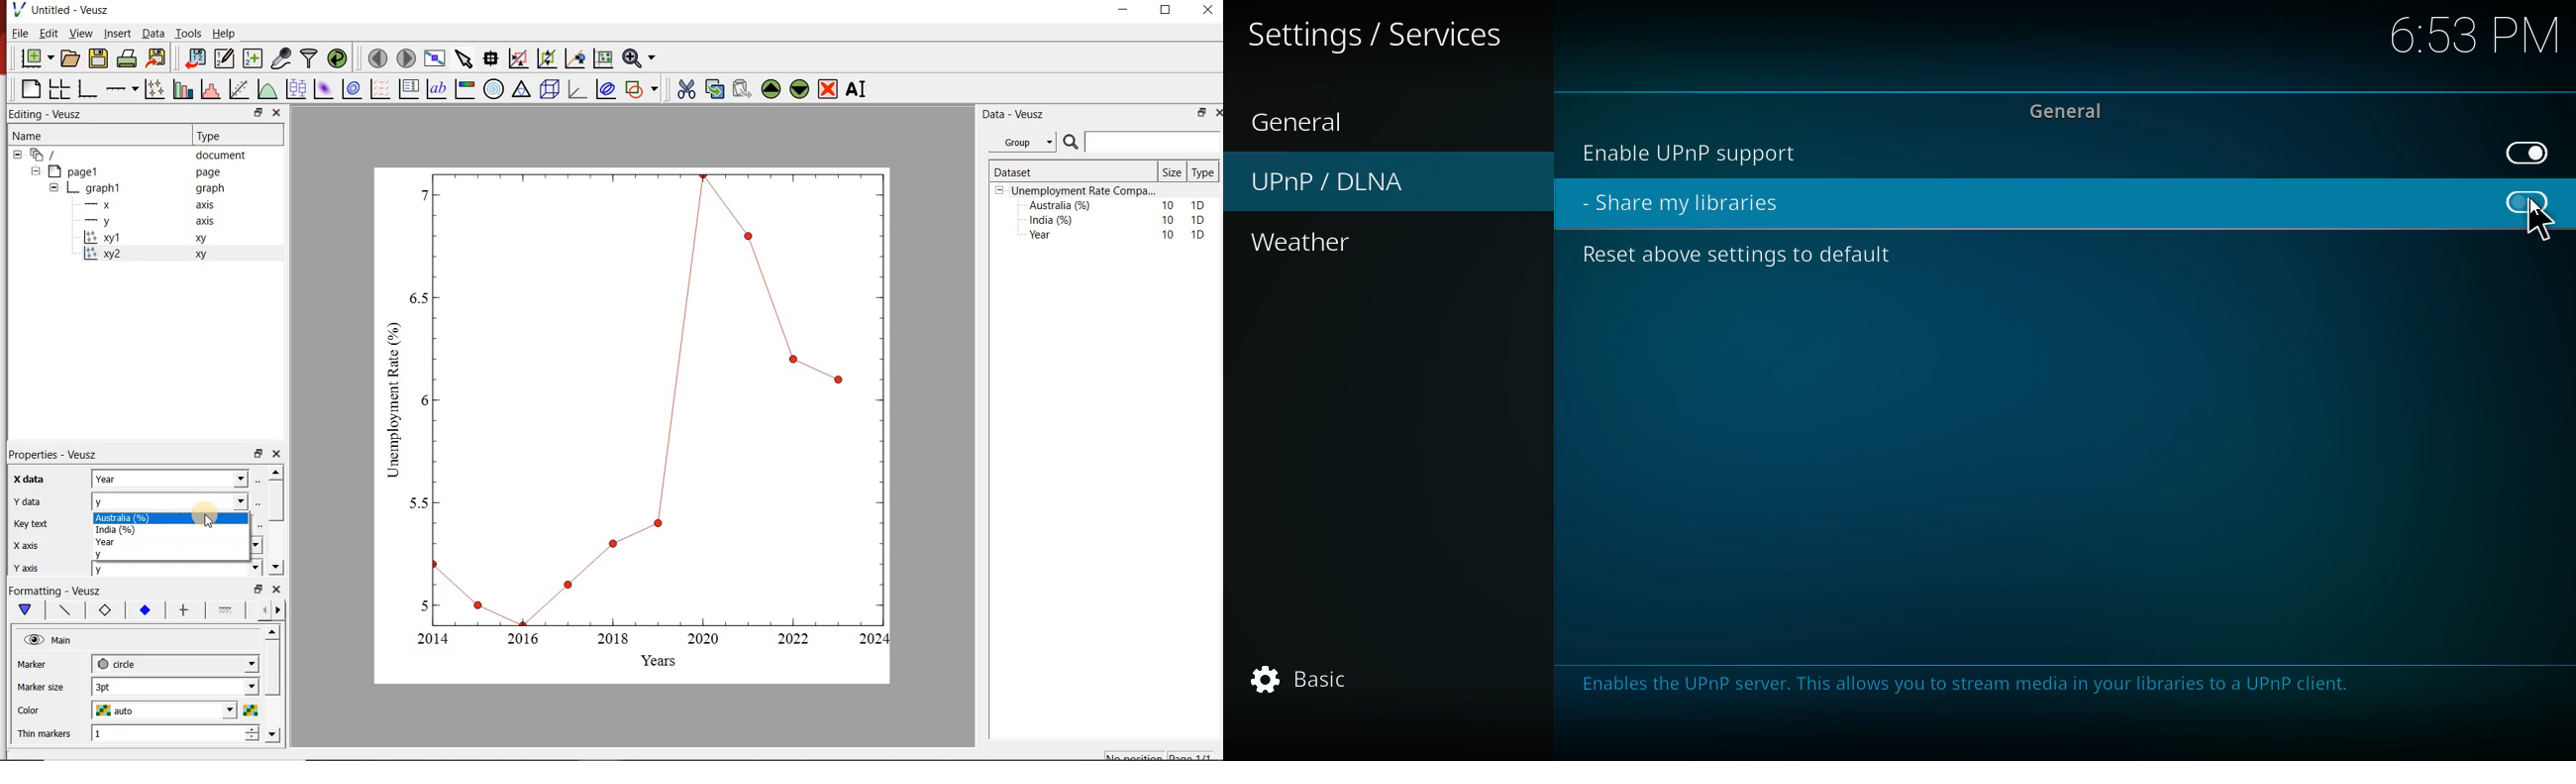 This screenshot has width=2576, height=784. What do you see at coordinates (189, 33) in the screenshot?
I see `Tools` at bounding box center [189, 33].